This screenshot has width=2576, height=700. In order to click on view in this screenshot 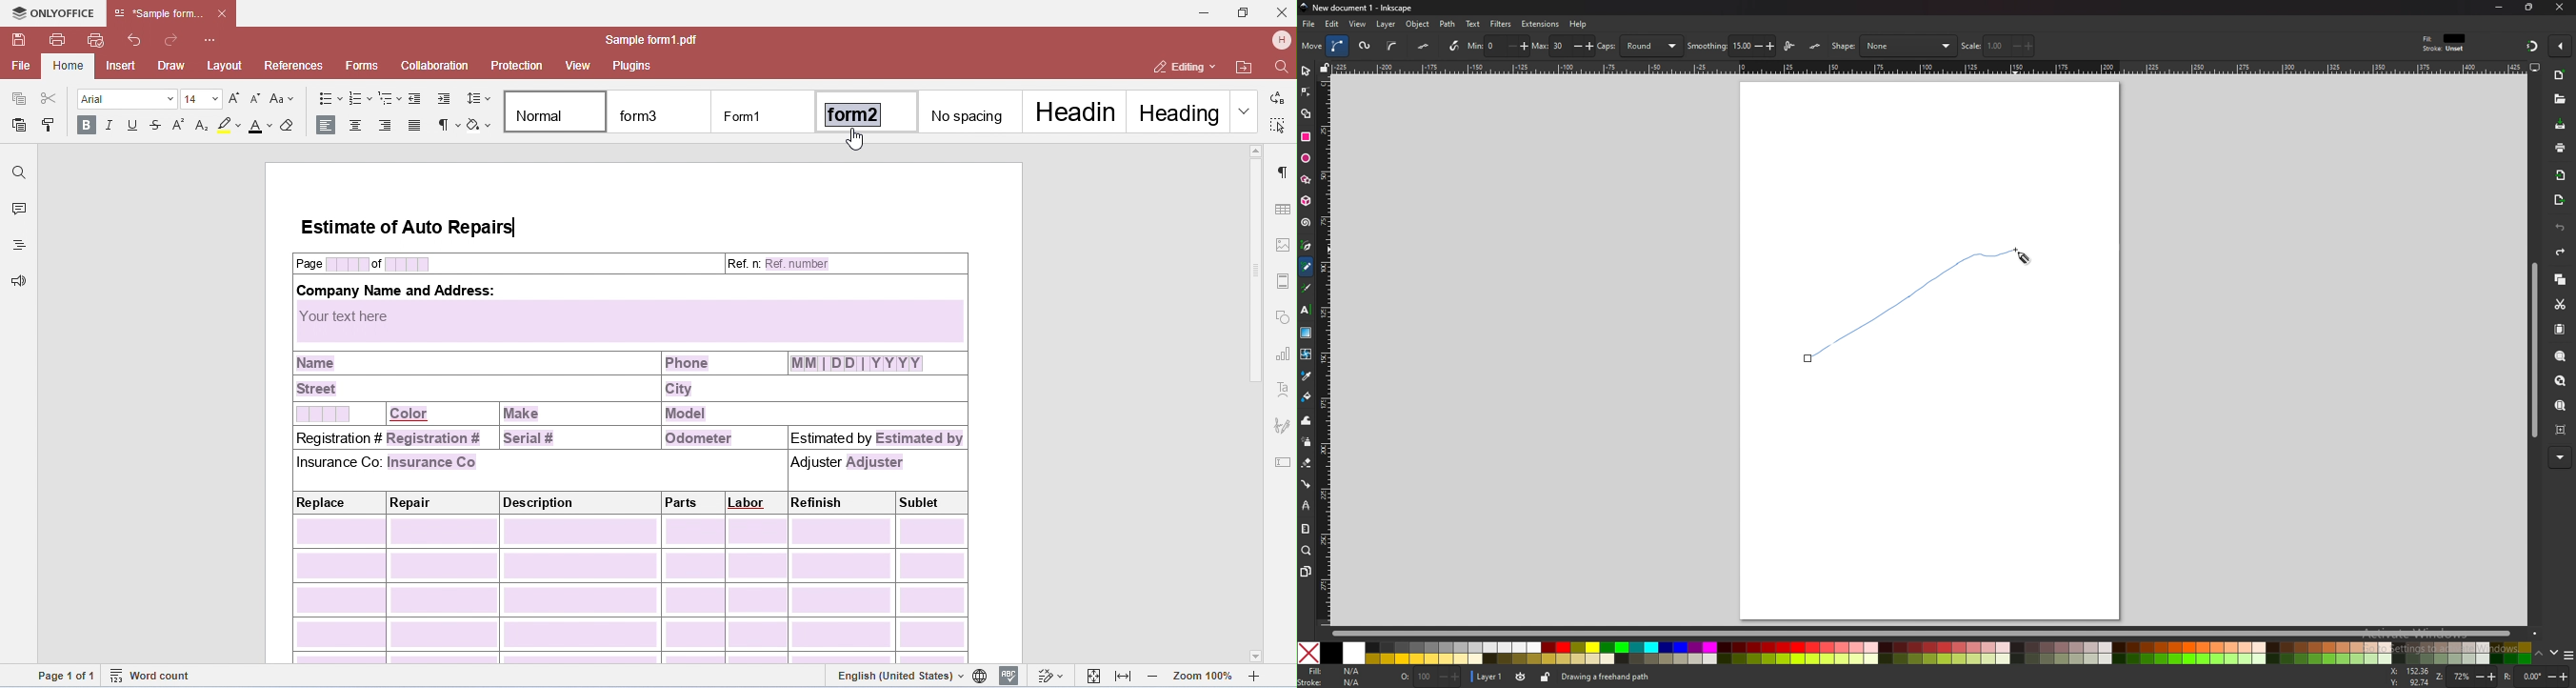, I will do `click(1359, 24)`.